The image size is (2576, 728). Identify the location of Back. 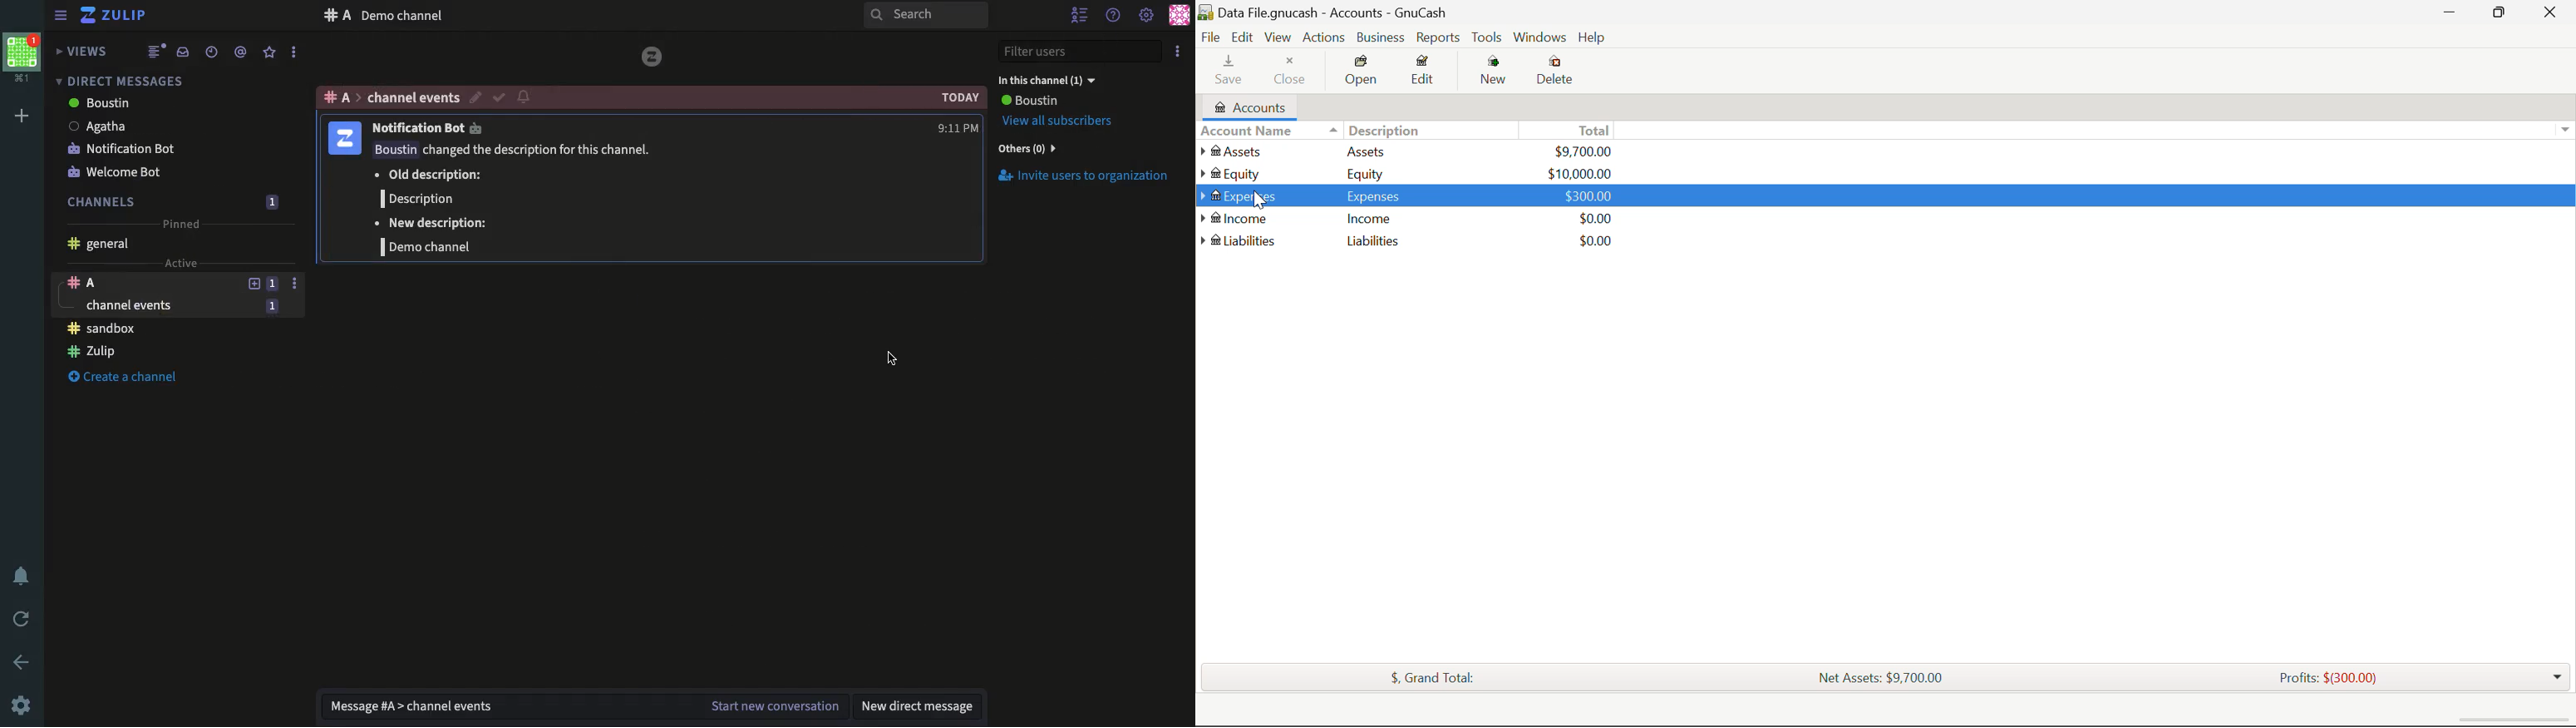
(24, 661).